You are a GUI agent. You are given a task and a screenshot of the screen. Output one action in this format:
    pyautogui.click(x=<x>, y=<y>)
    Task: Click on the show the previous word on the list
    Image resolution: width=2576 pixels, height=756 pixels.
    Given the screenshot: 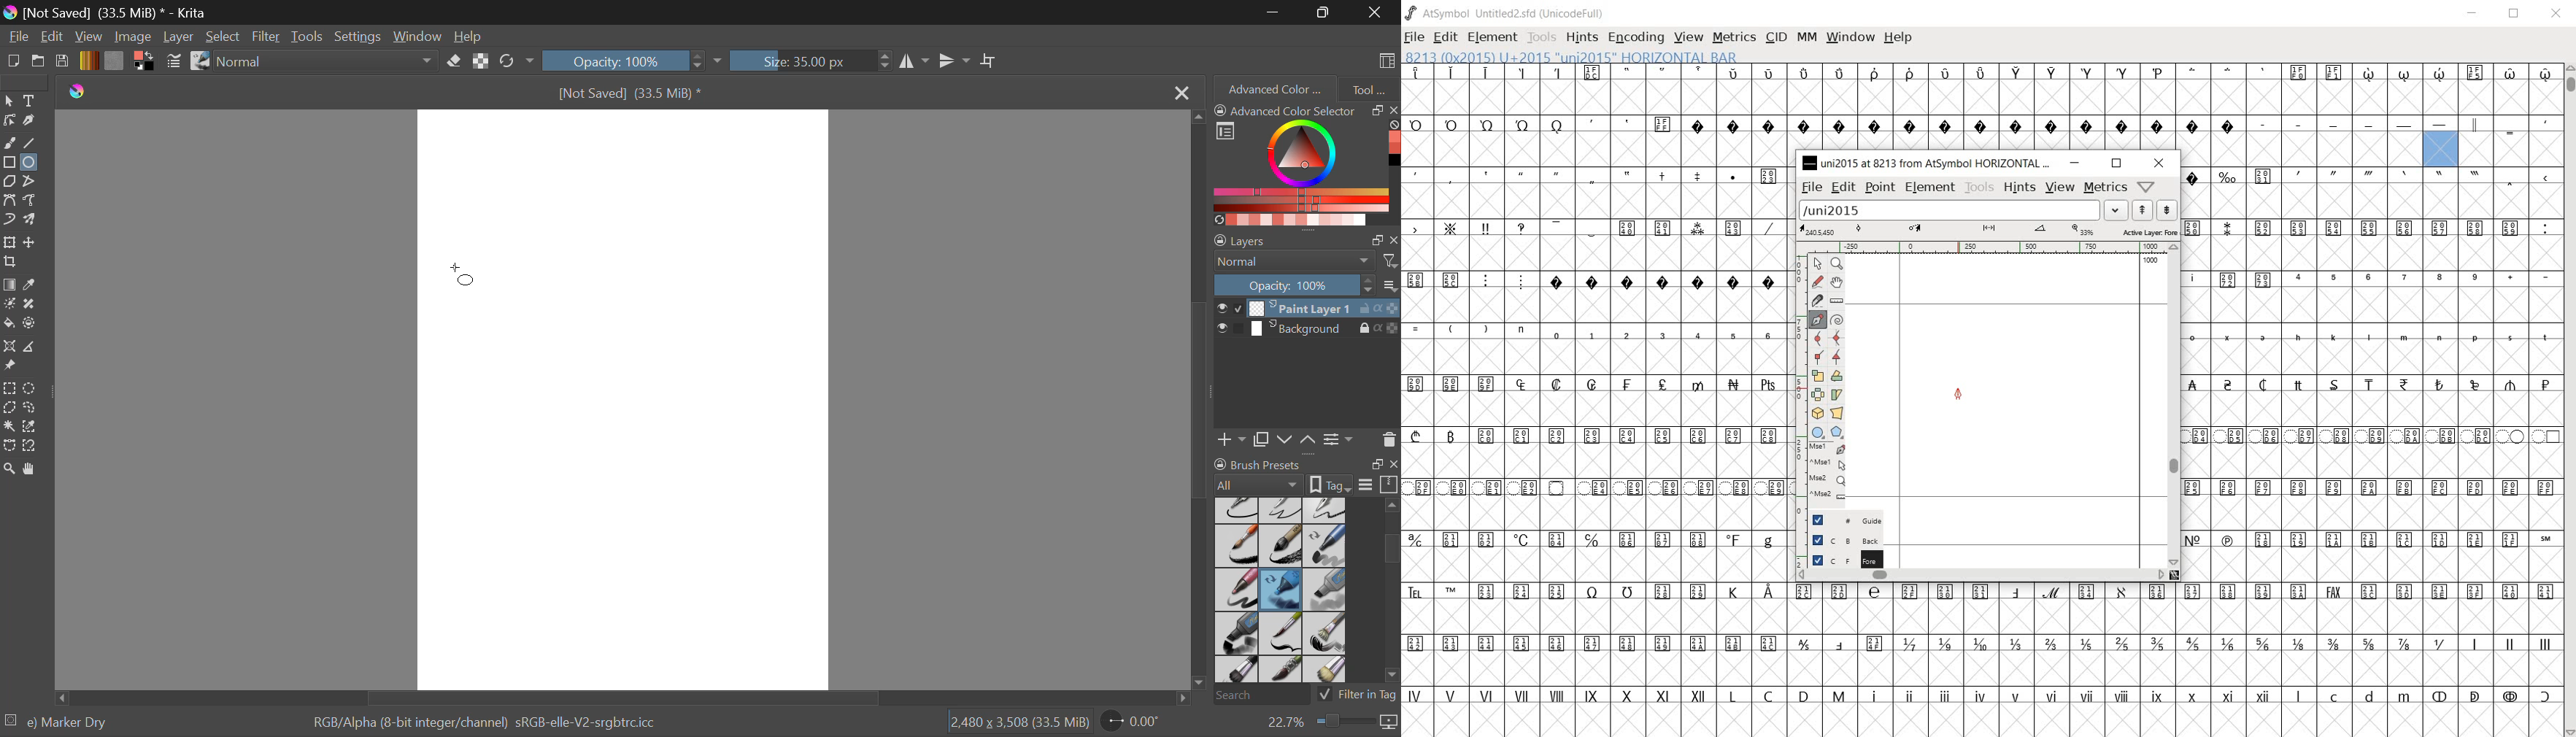 What is the action you would take?
    pyautogui.click(x=2167, y=210)
    